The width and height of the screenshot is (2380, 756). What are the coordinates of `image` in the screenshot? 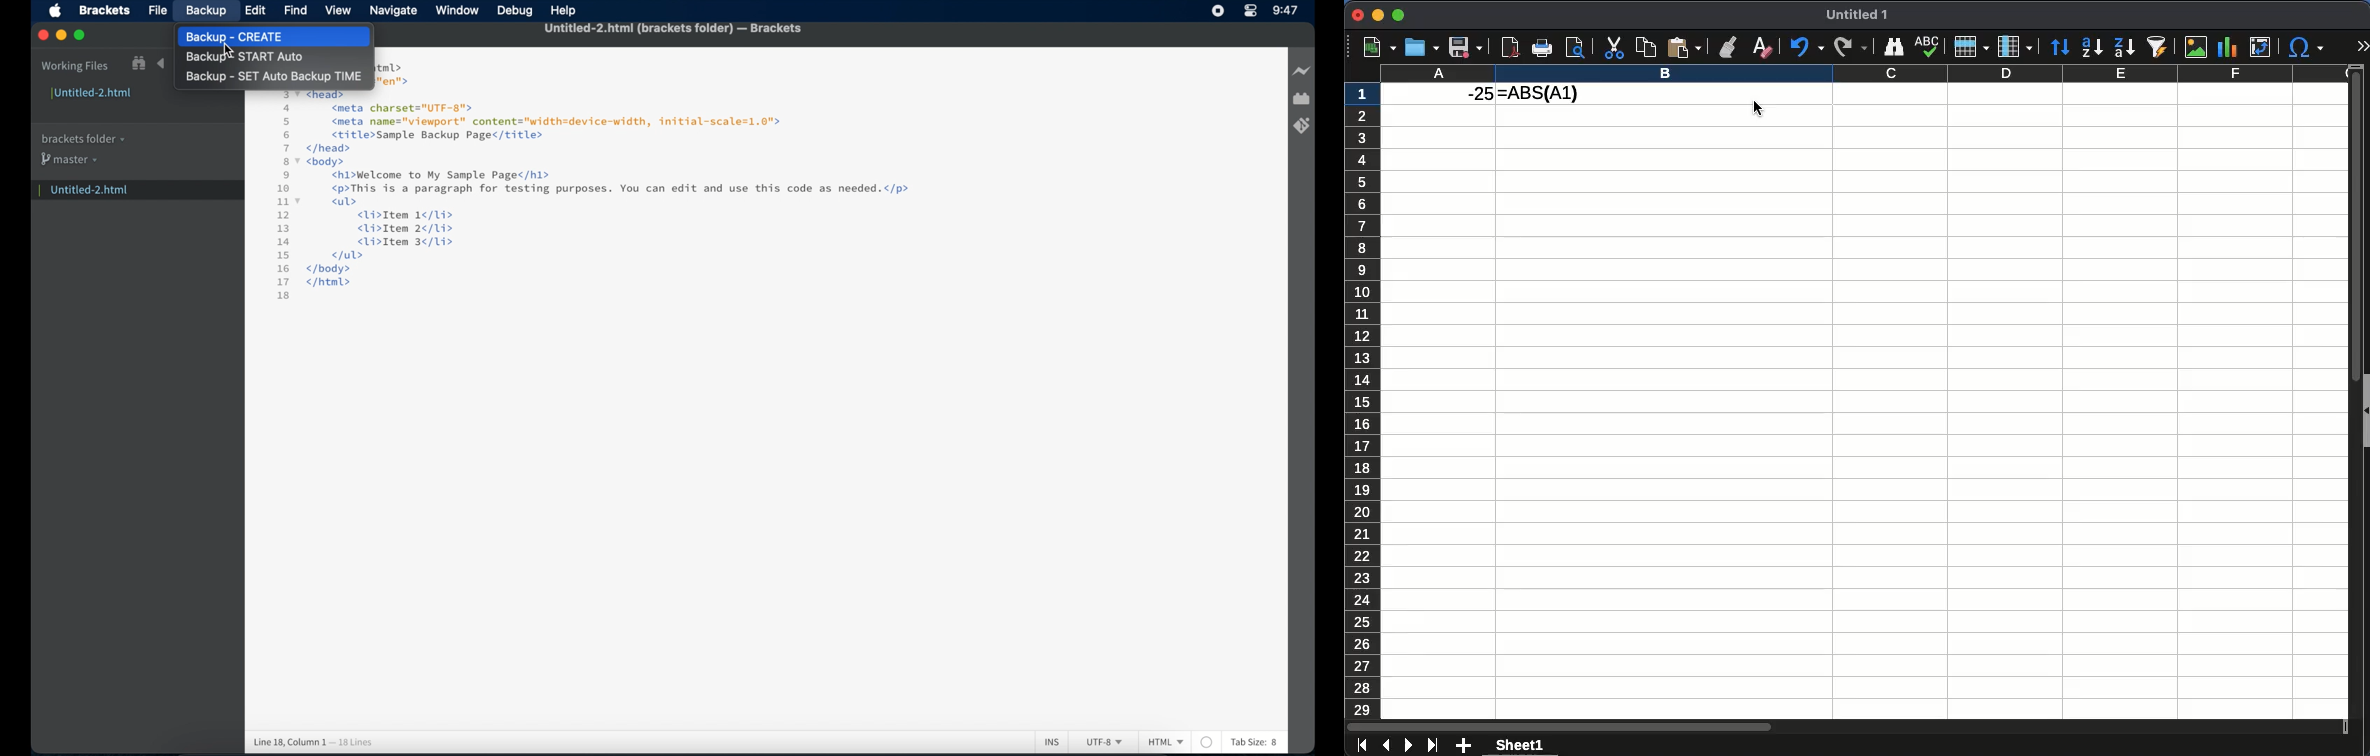 It's located at (2197, 46).